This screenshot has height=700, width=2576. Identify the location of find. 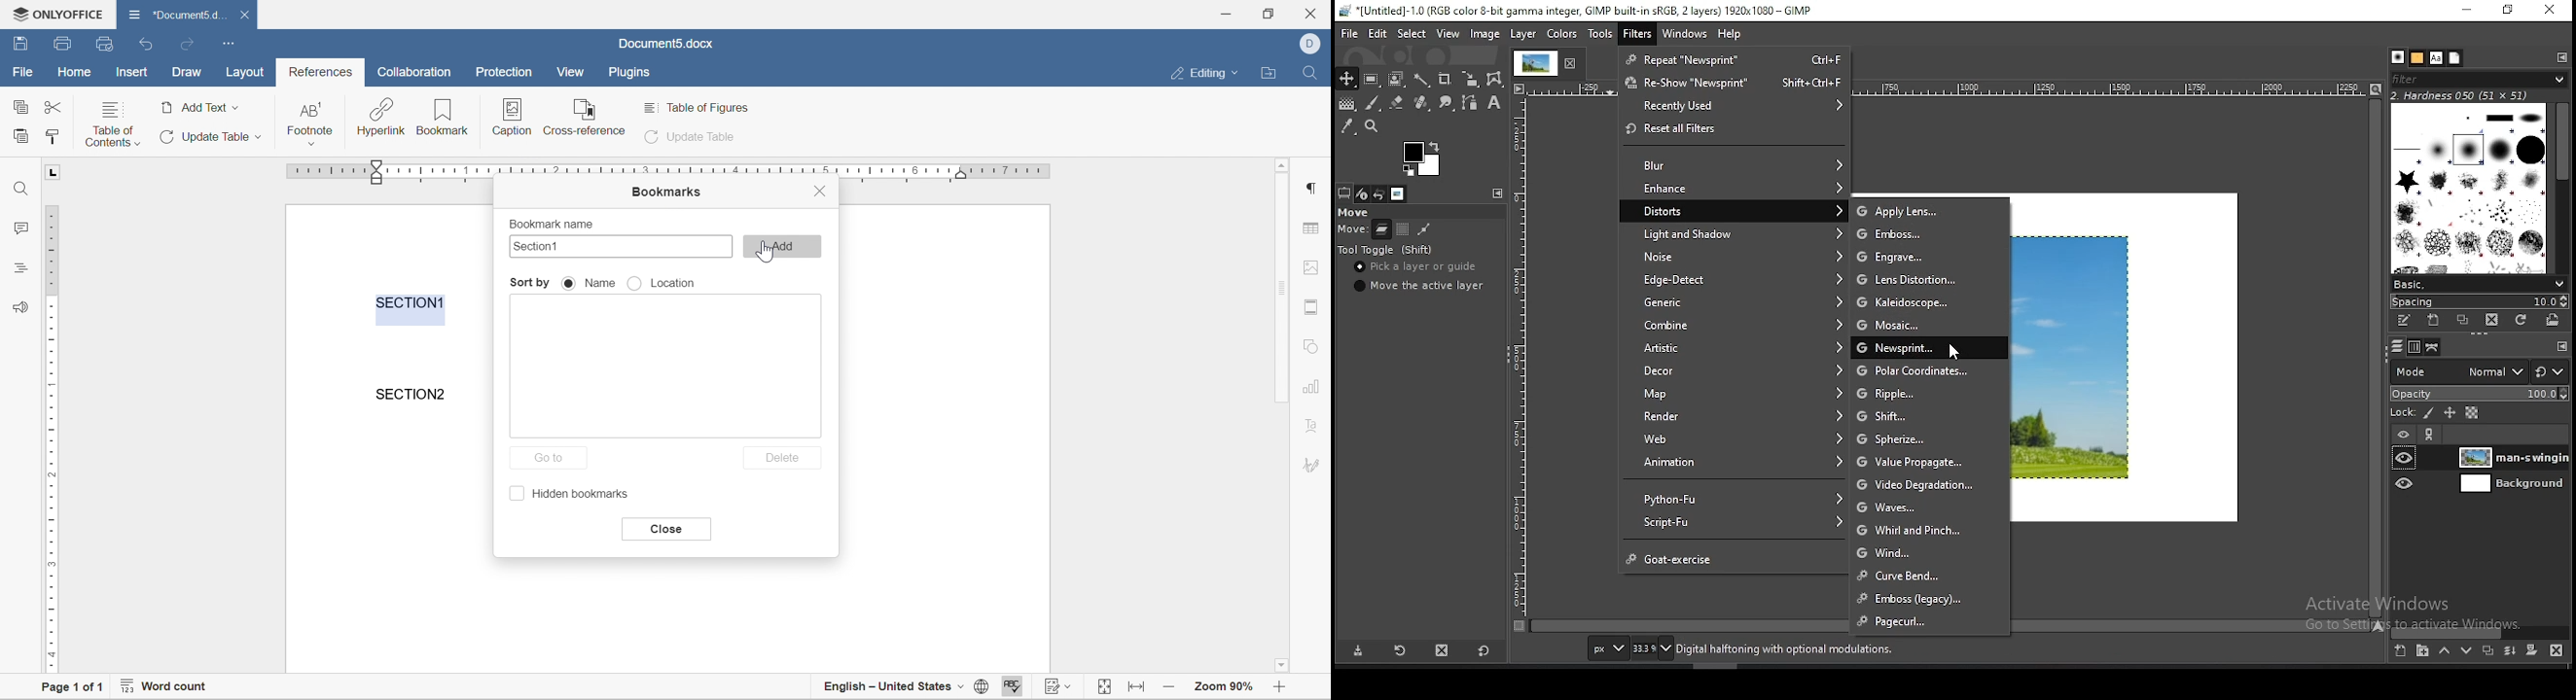
(1310, 71).